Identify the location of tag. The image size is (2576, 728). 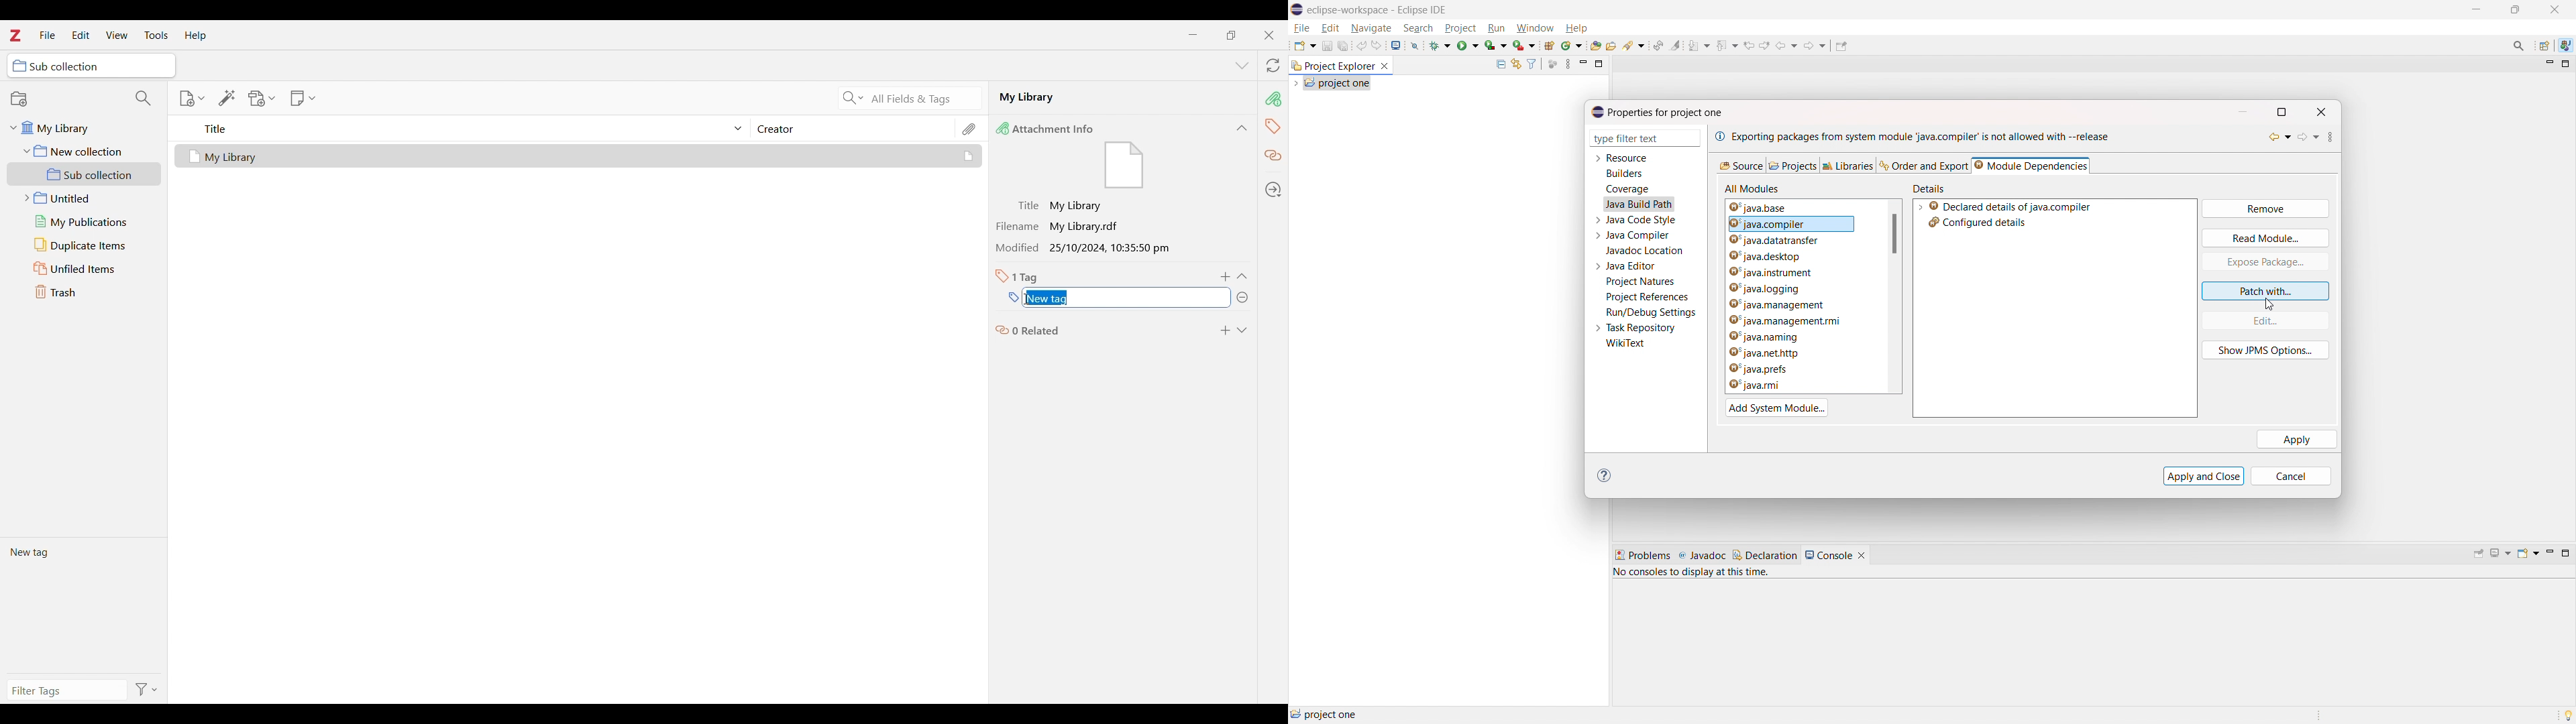
(1273, 125).